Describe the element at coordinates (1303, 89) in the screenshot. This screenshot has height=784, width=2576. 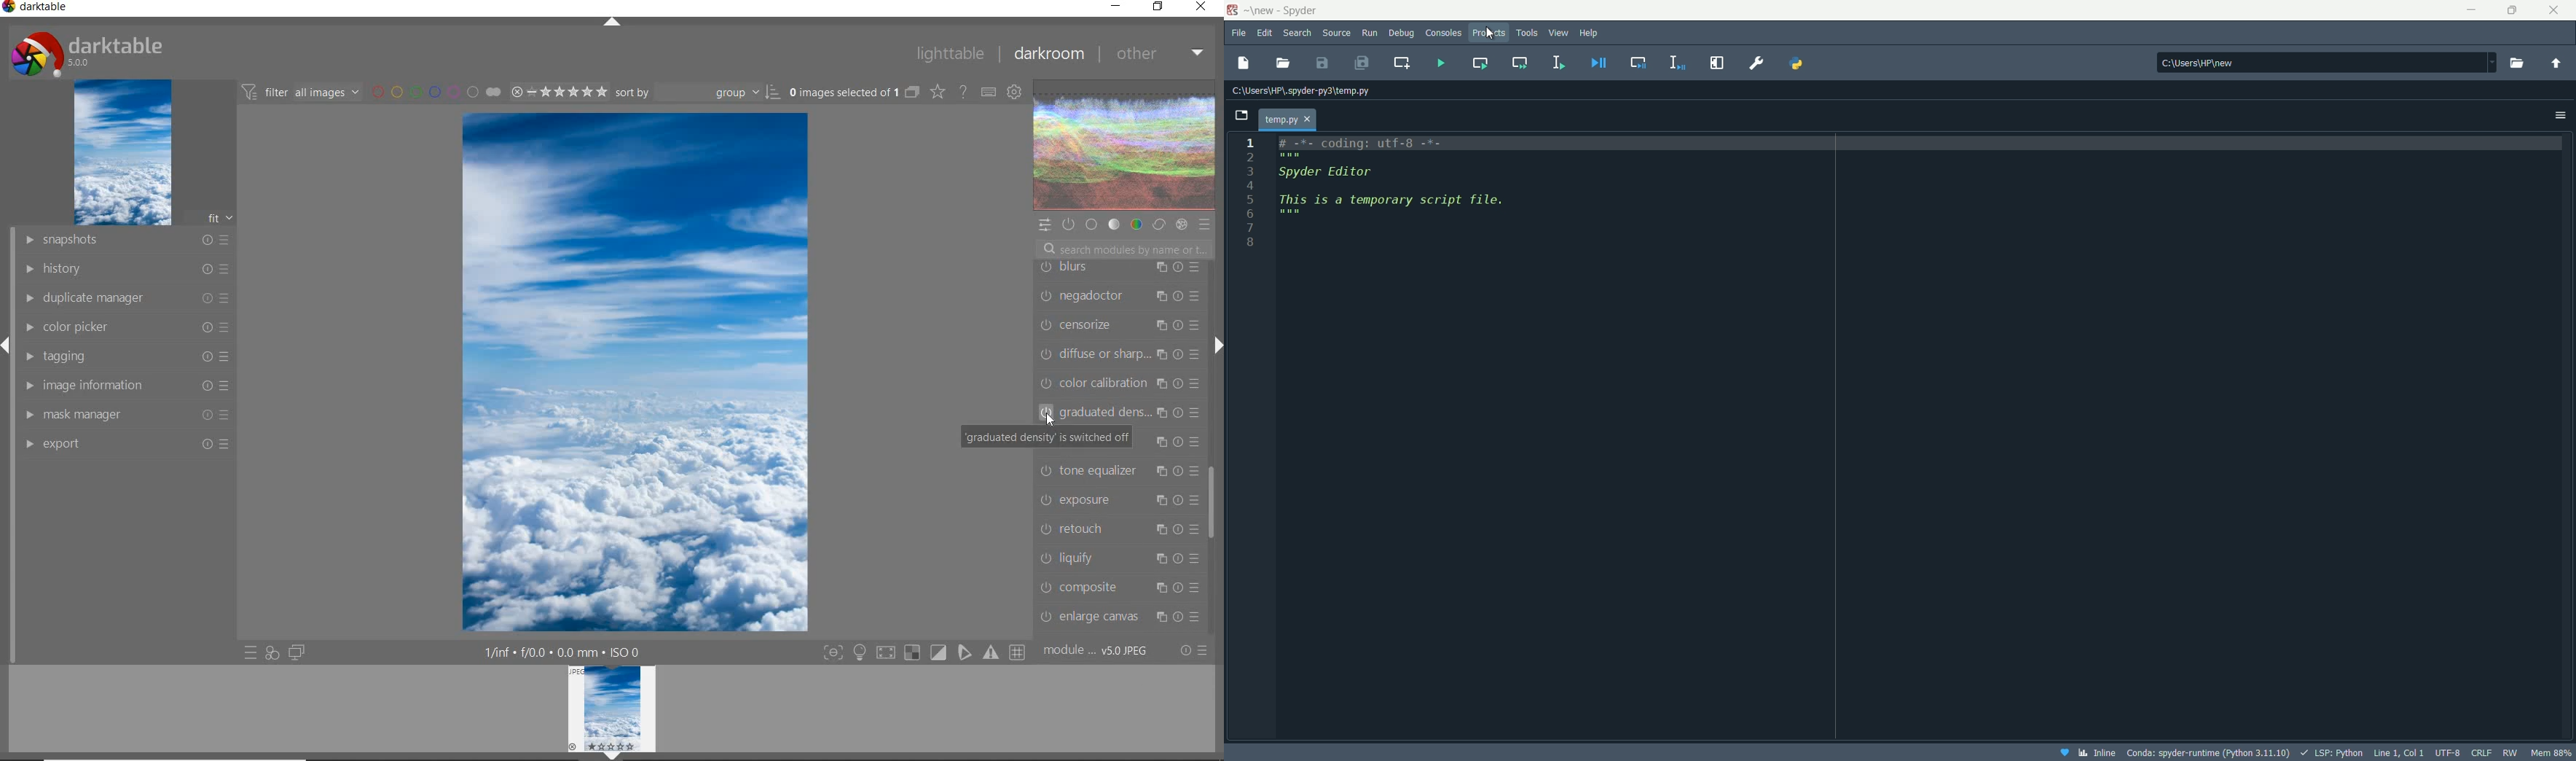
I see `C:\Users\HP\.spyder-py3\temp.py` at that location.